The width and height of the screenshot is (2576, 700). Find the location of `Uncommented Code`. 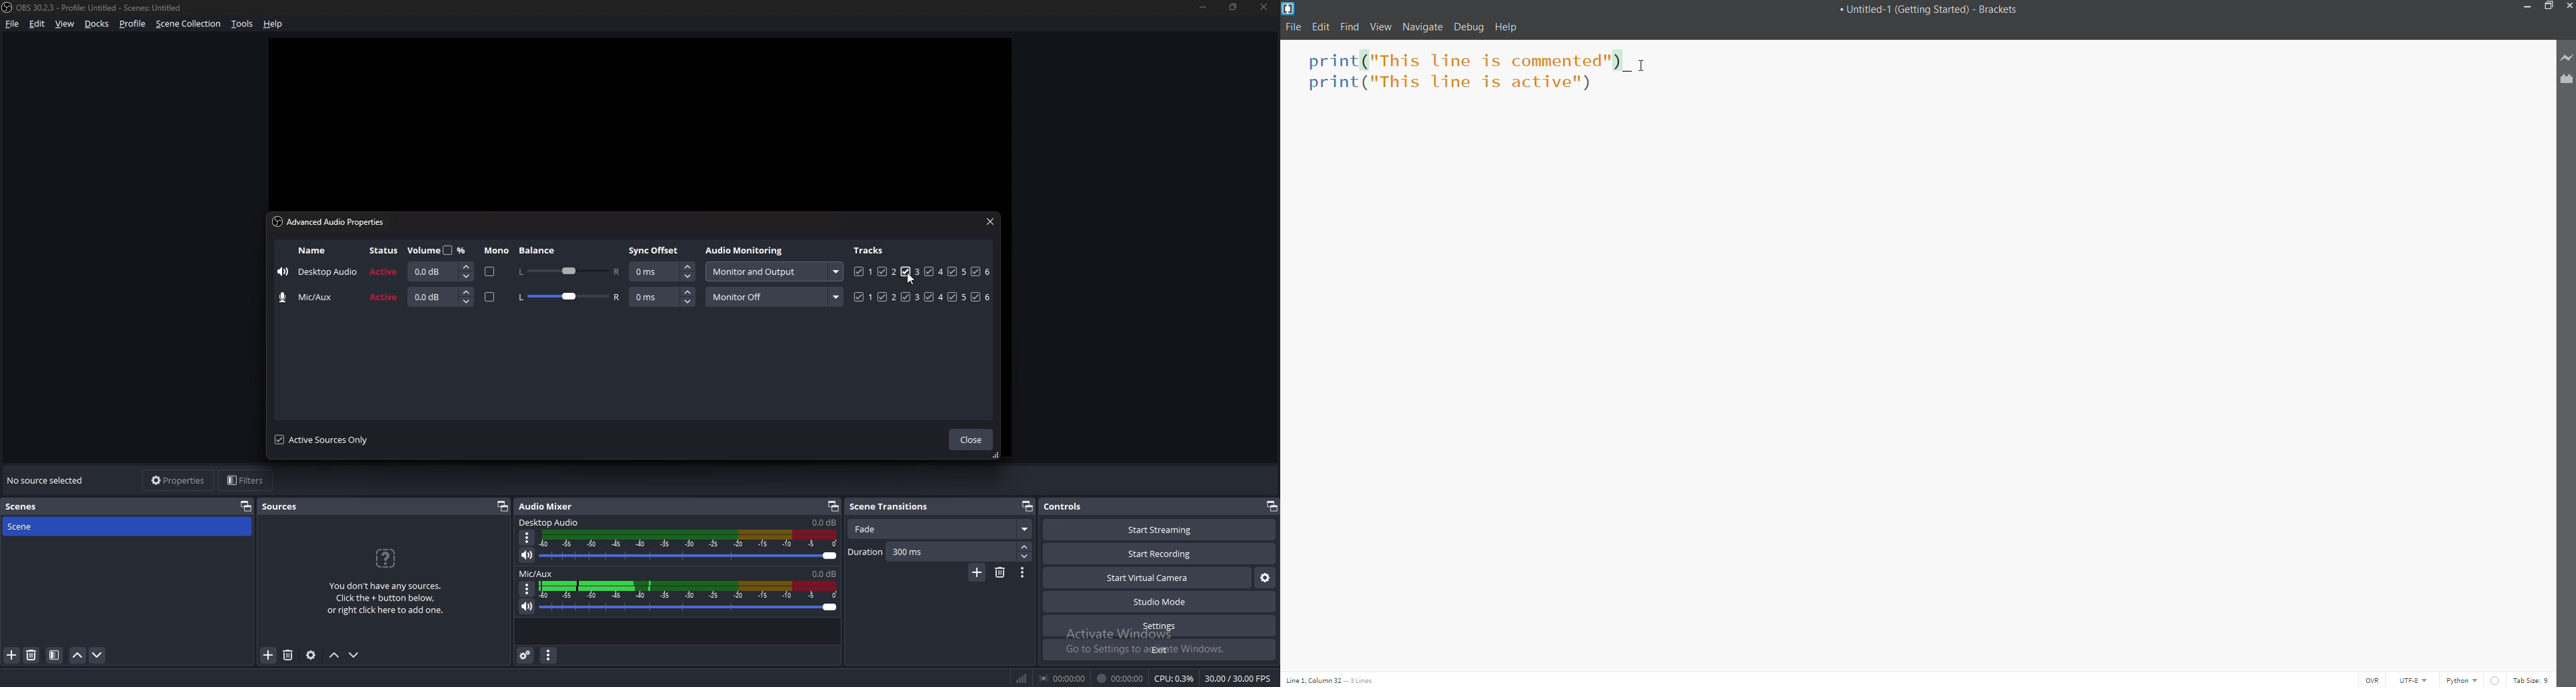

Uncommented Code is located at coordinates (1460, 62).